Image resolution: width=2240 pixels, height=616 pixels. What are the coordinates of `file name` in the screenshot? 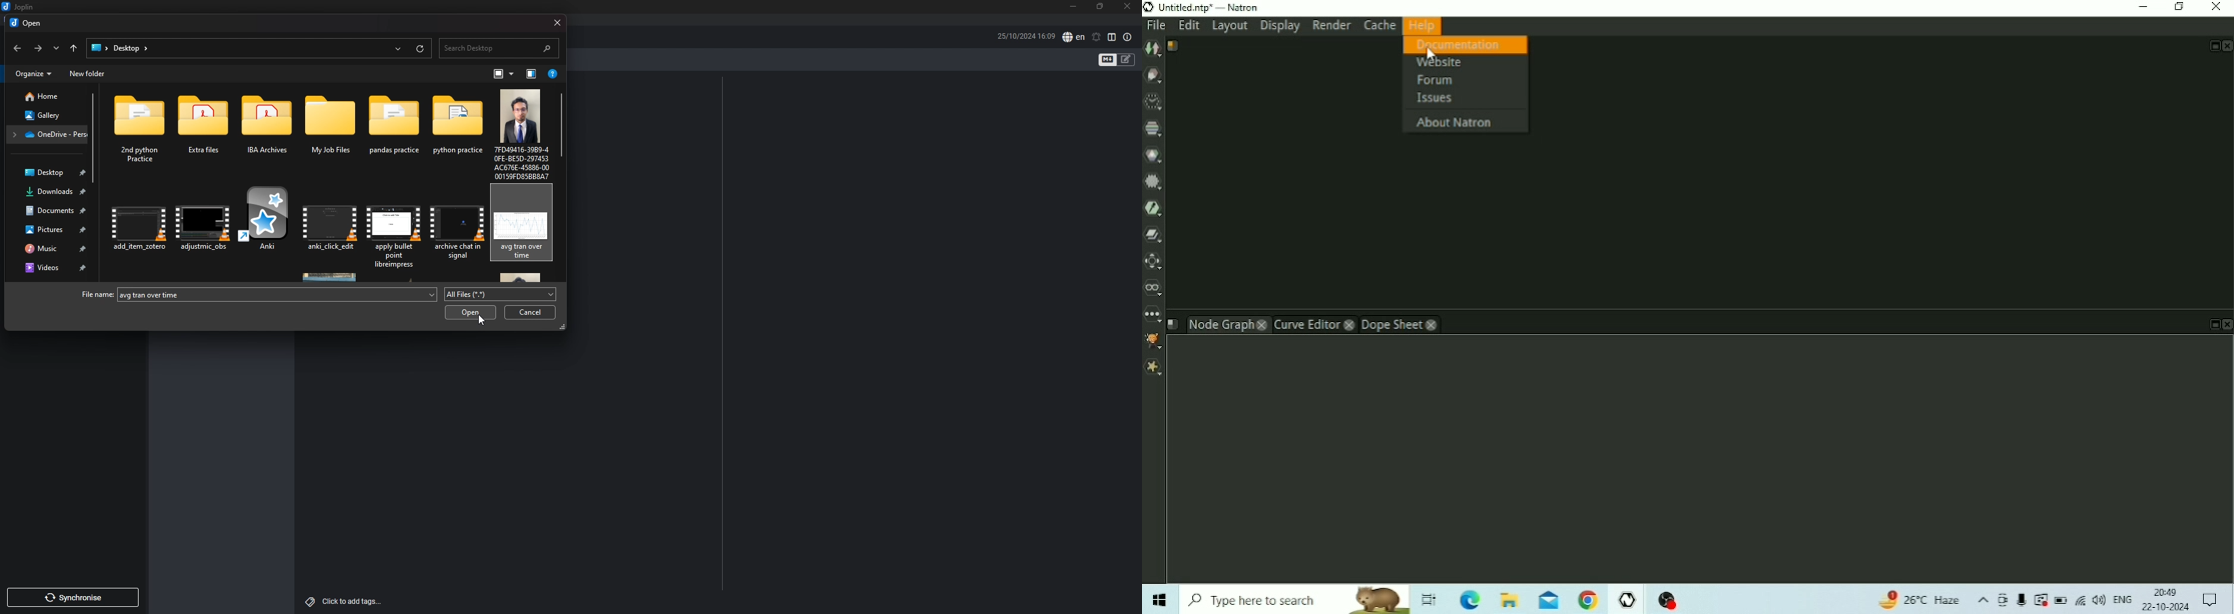 It's located at (98, 295).